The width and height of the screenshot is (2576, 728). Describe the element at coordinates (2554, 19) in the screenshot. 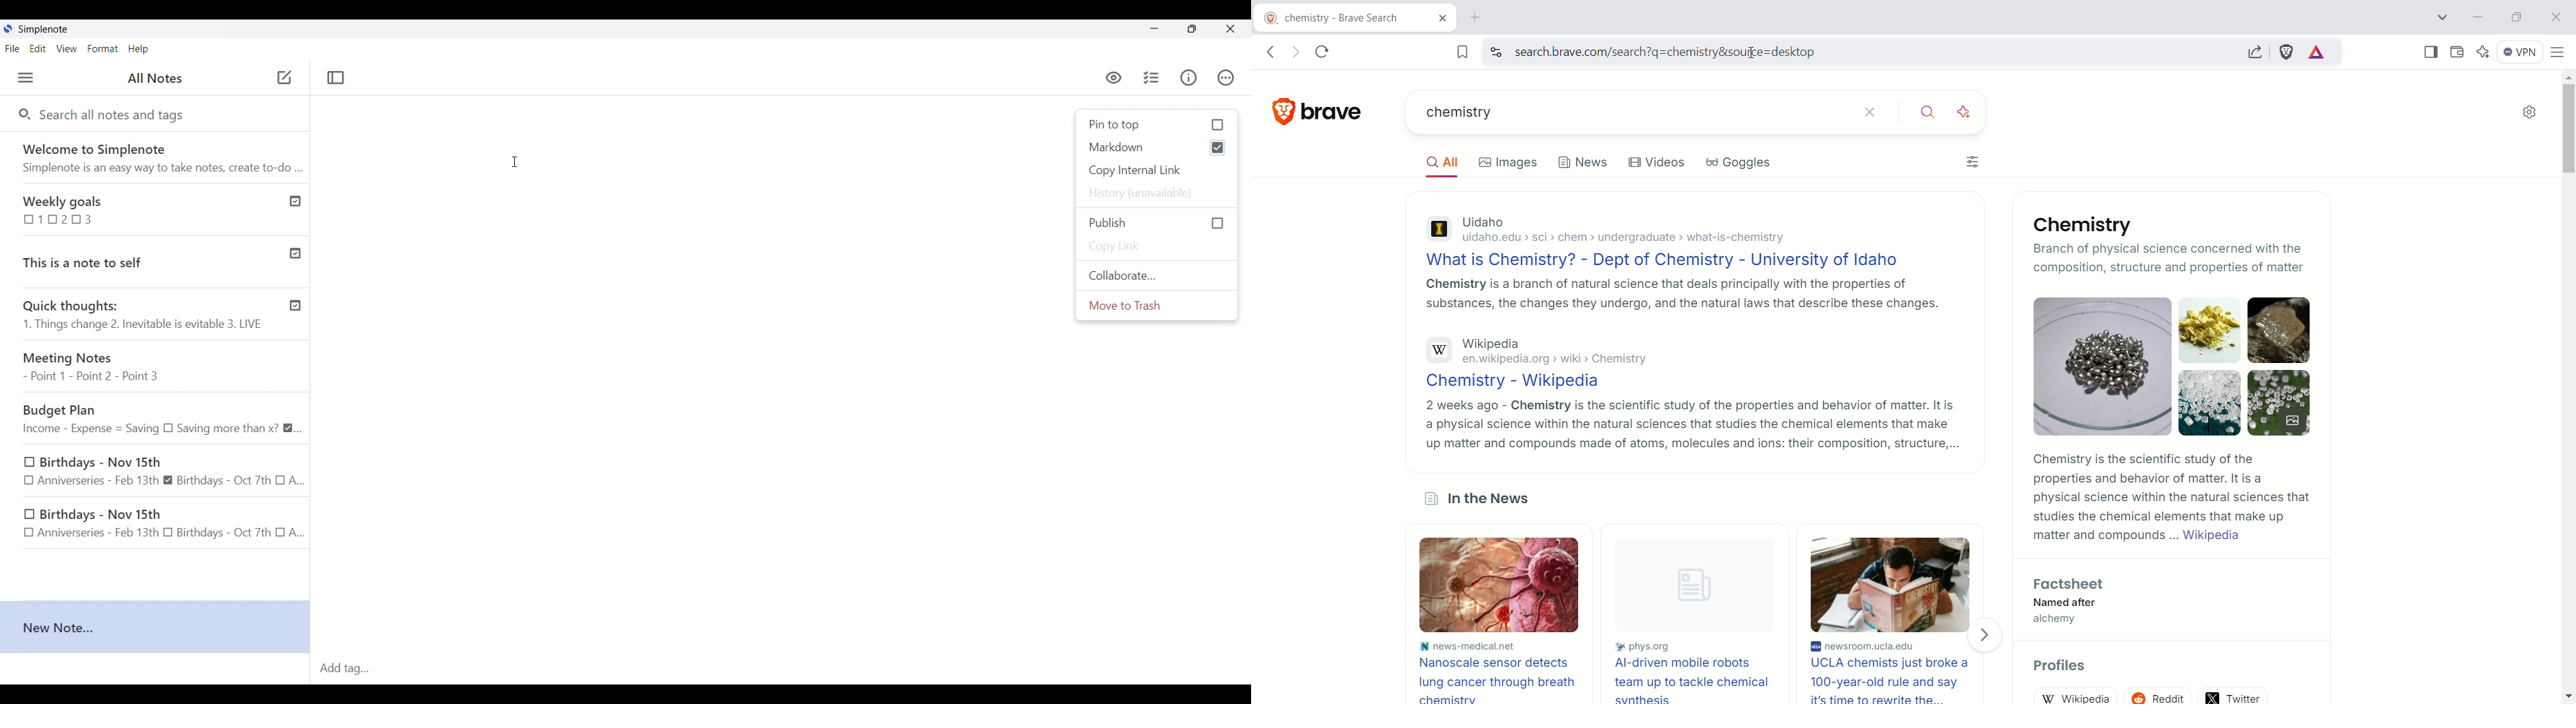

I see `close` at that location.